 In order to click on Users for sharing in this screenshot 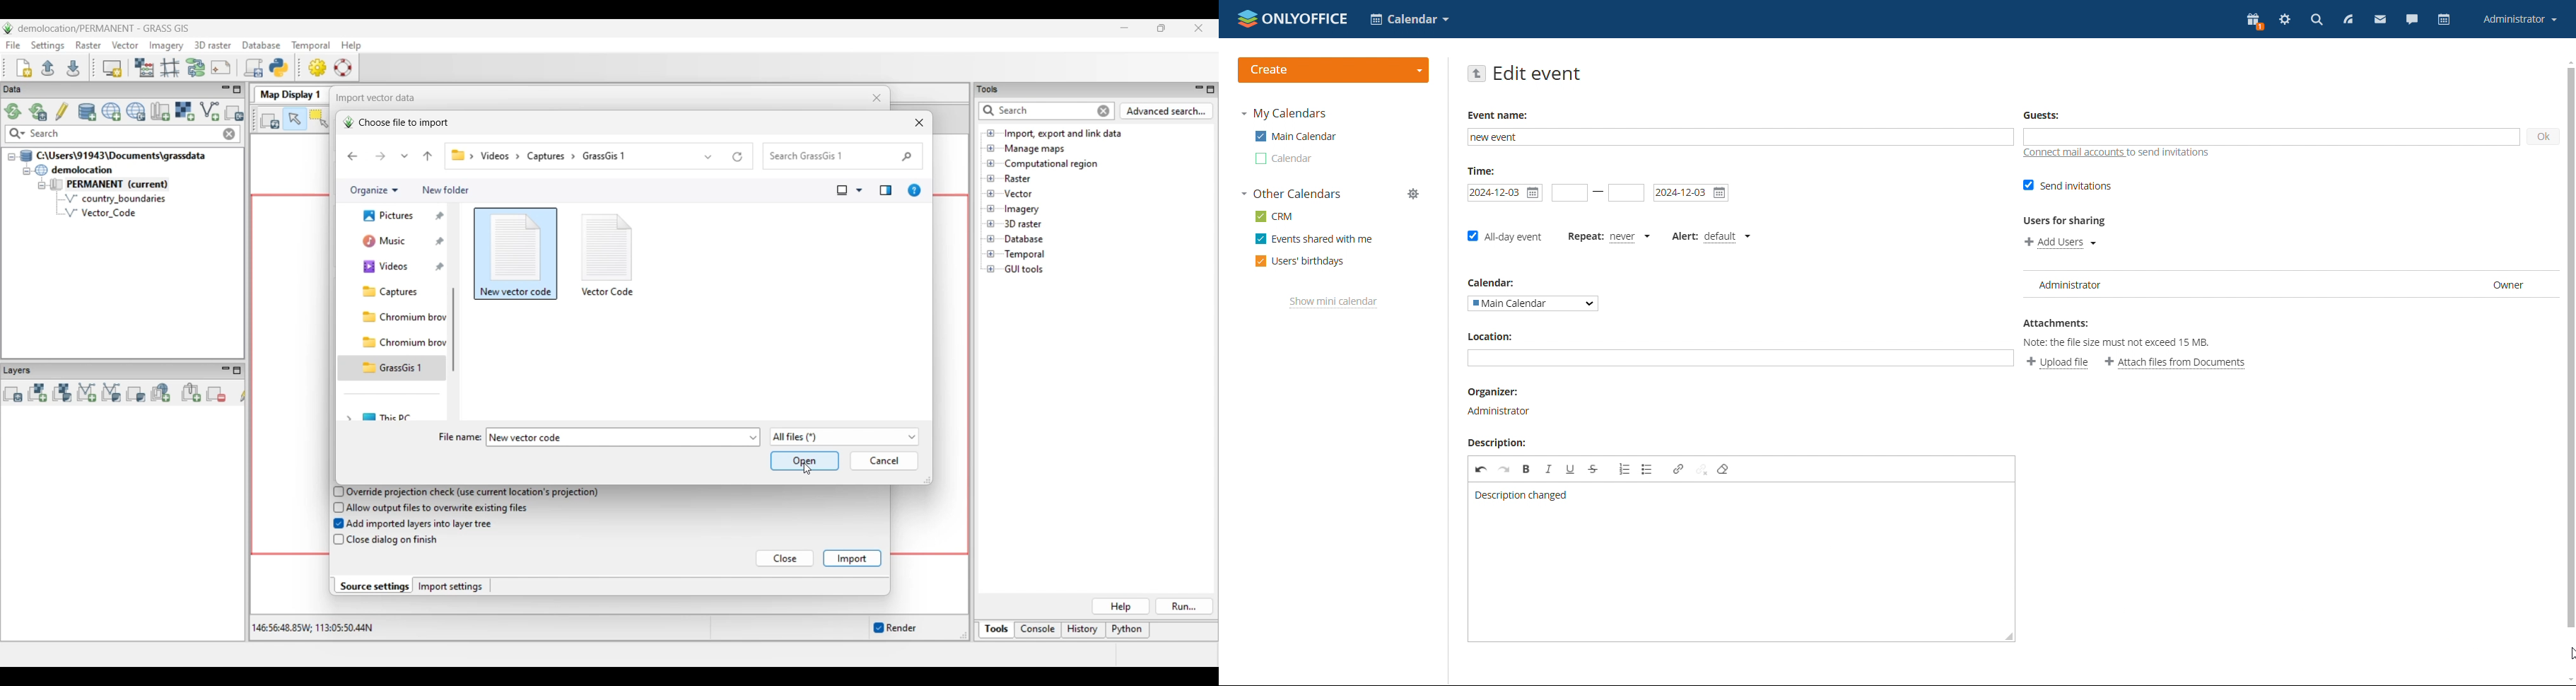, I will do `click(2069, 221)`.